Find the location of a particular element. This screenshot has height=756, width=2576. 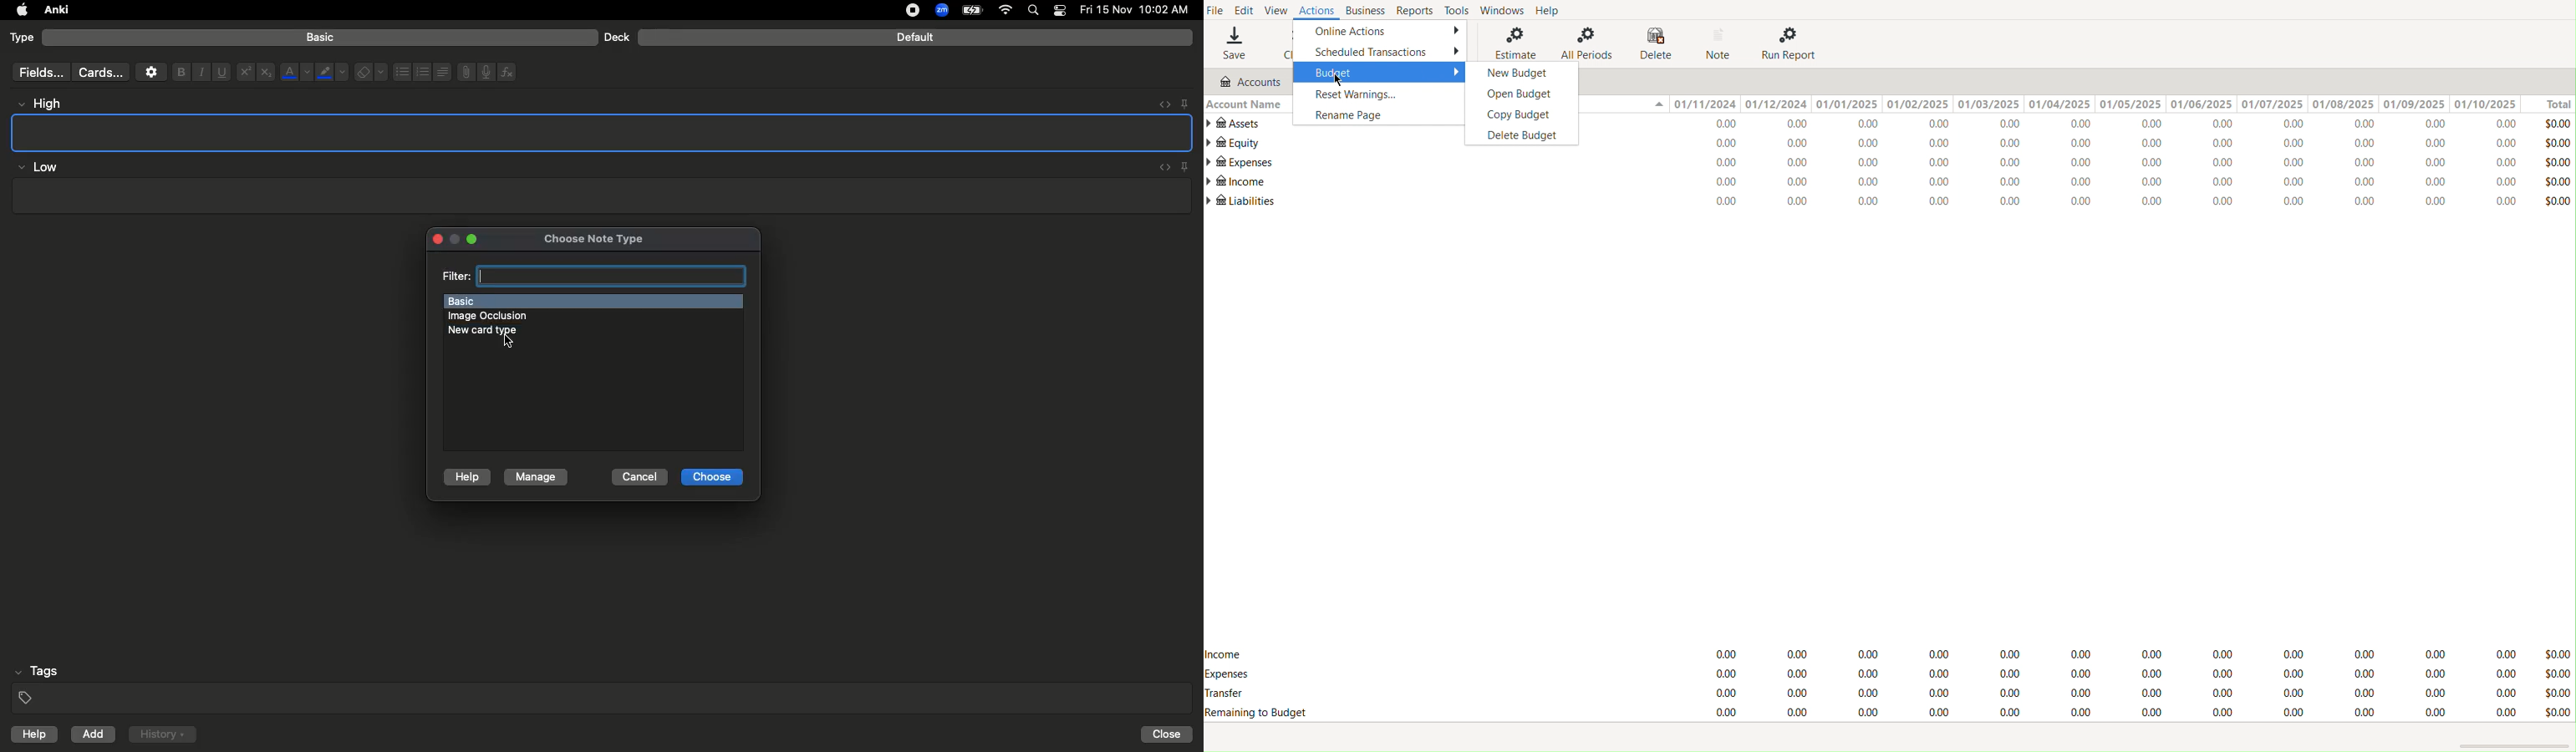

Actions is located at coordinates (1320, 11).